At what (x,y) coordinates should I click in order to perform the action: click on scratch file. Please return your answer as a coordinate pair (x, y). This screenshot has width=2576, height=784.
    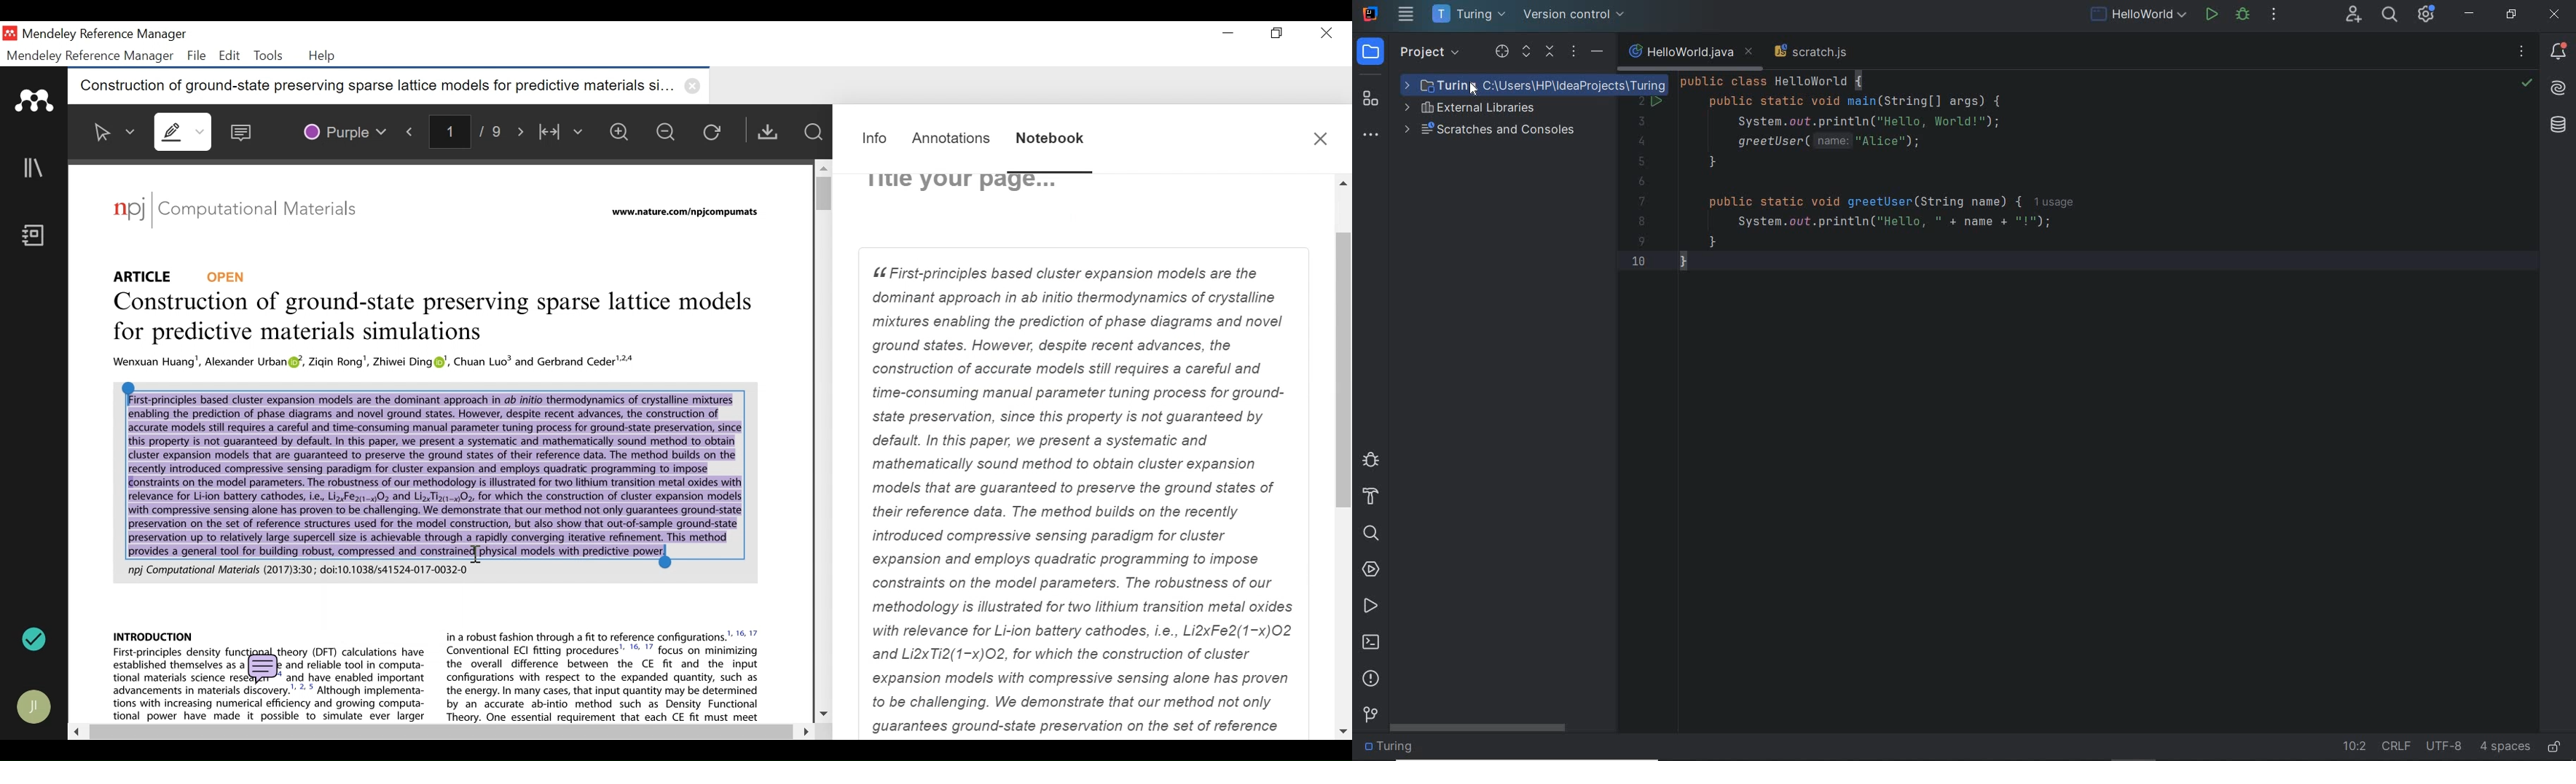
    Looking at the image, I should click on (1813, 50).